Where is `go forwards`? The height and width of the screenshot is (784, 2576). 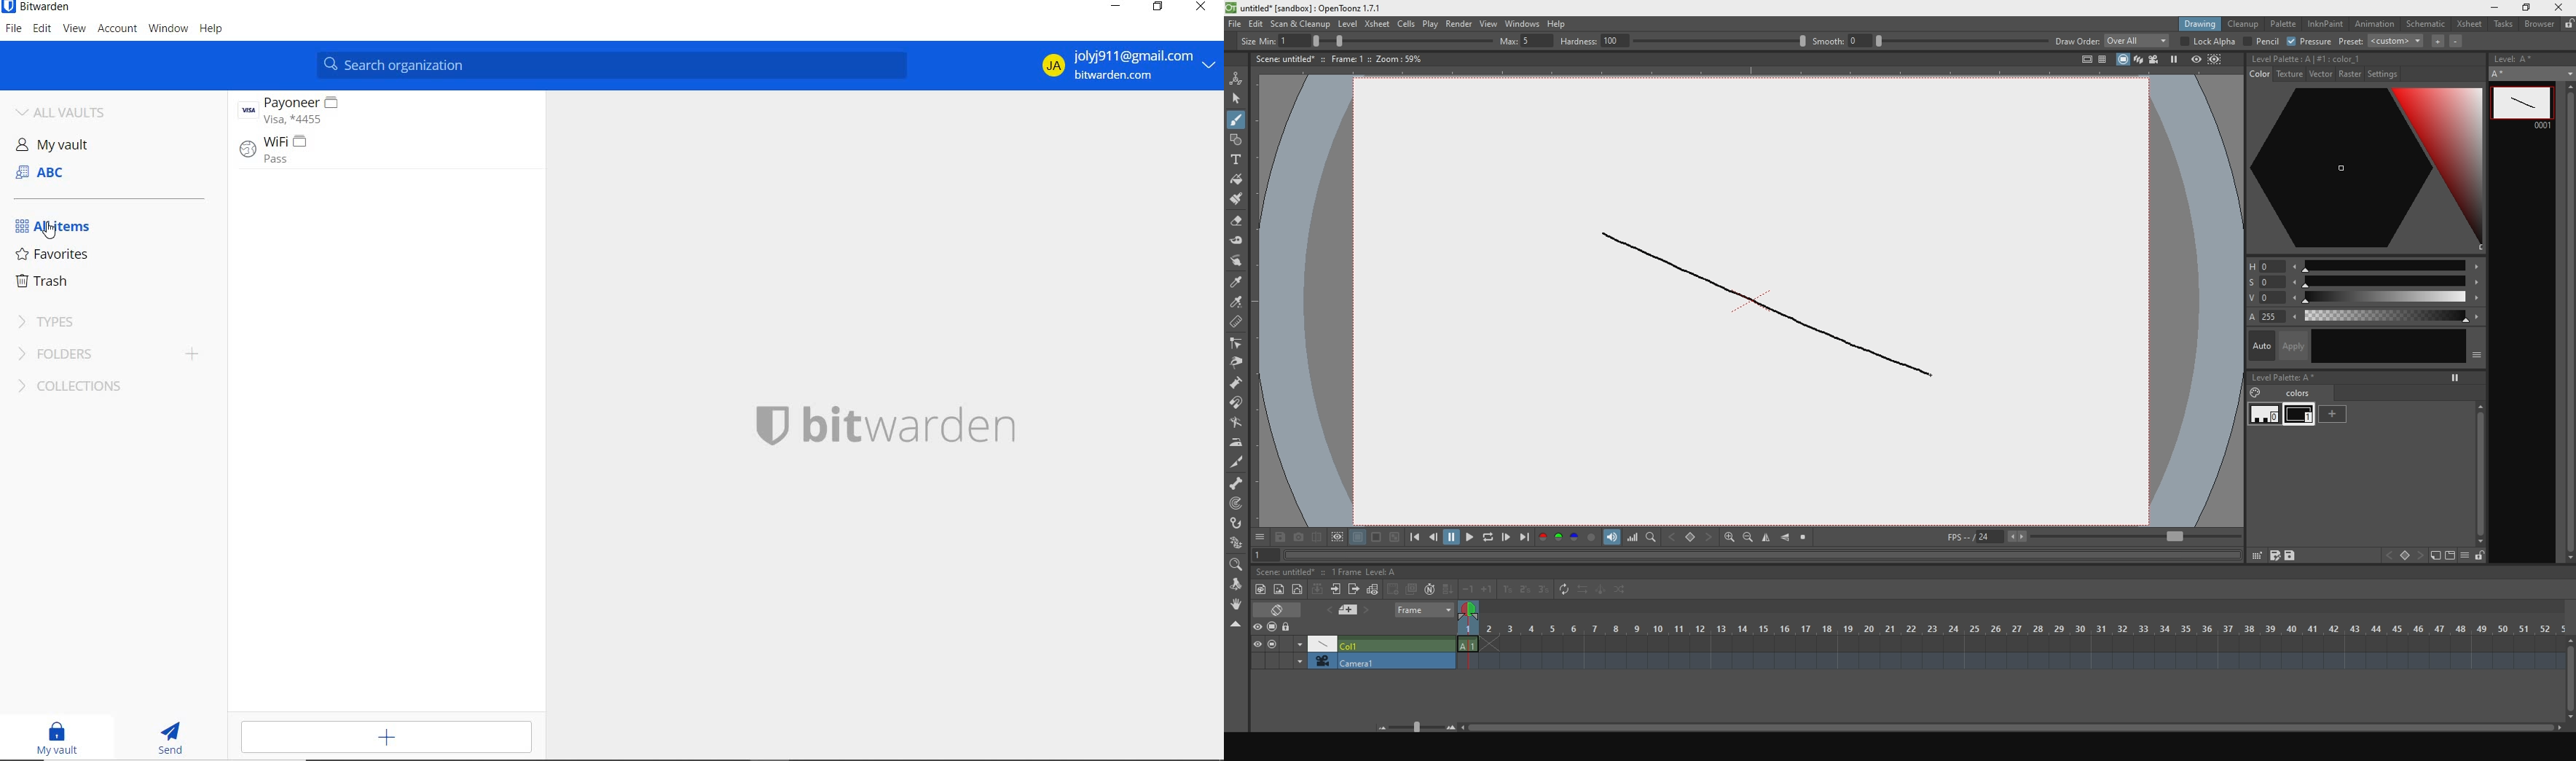
go forwards is located at coordinates (1508, 538).